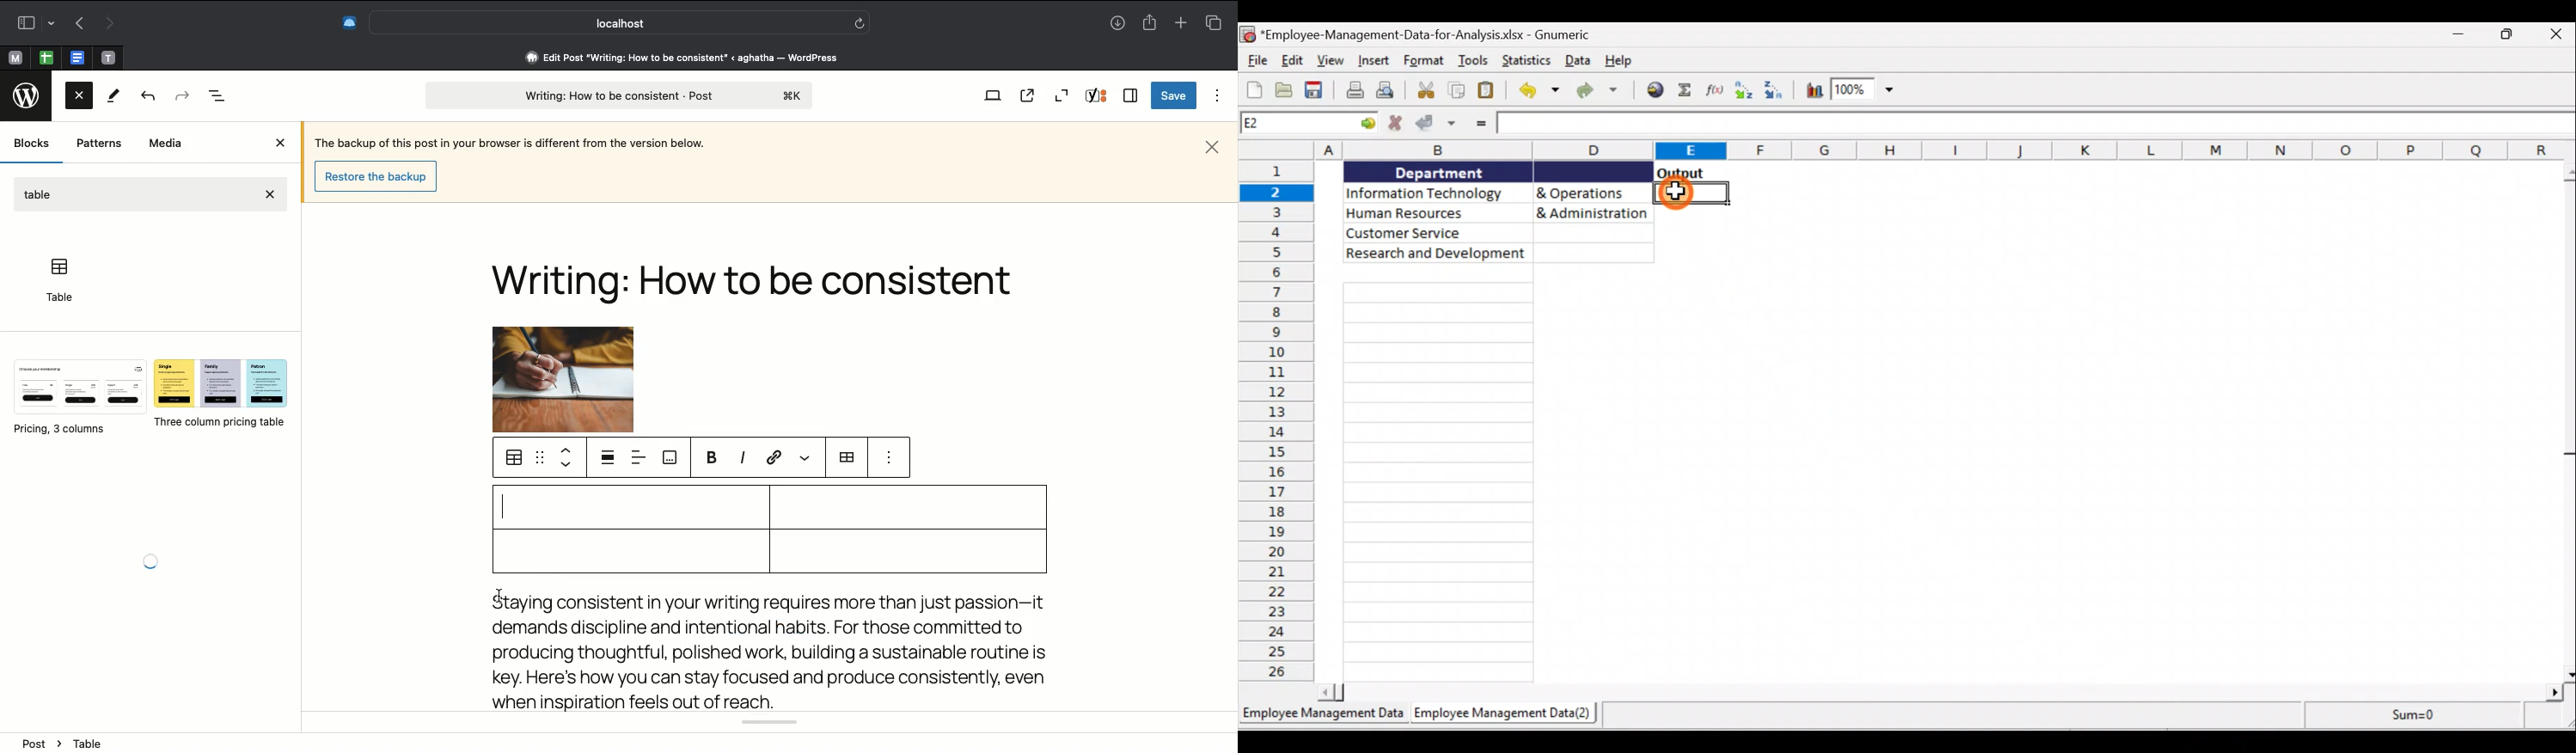 Image resolution: width=2576 pixels, height=756 pixels. I want to click on Search address bar, so click(617, 23).